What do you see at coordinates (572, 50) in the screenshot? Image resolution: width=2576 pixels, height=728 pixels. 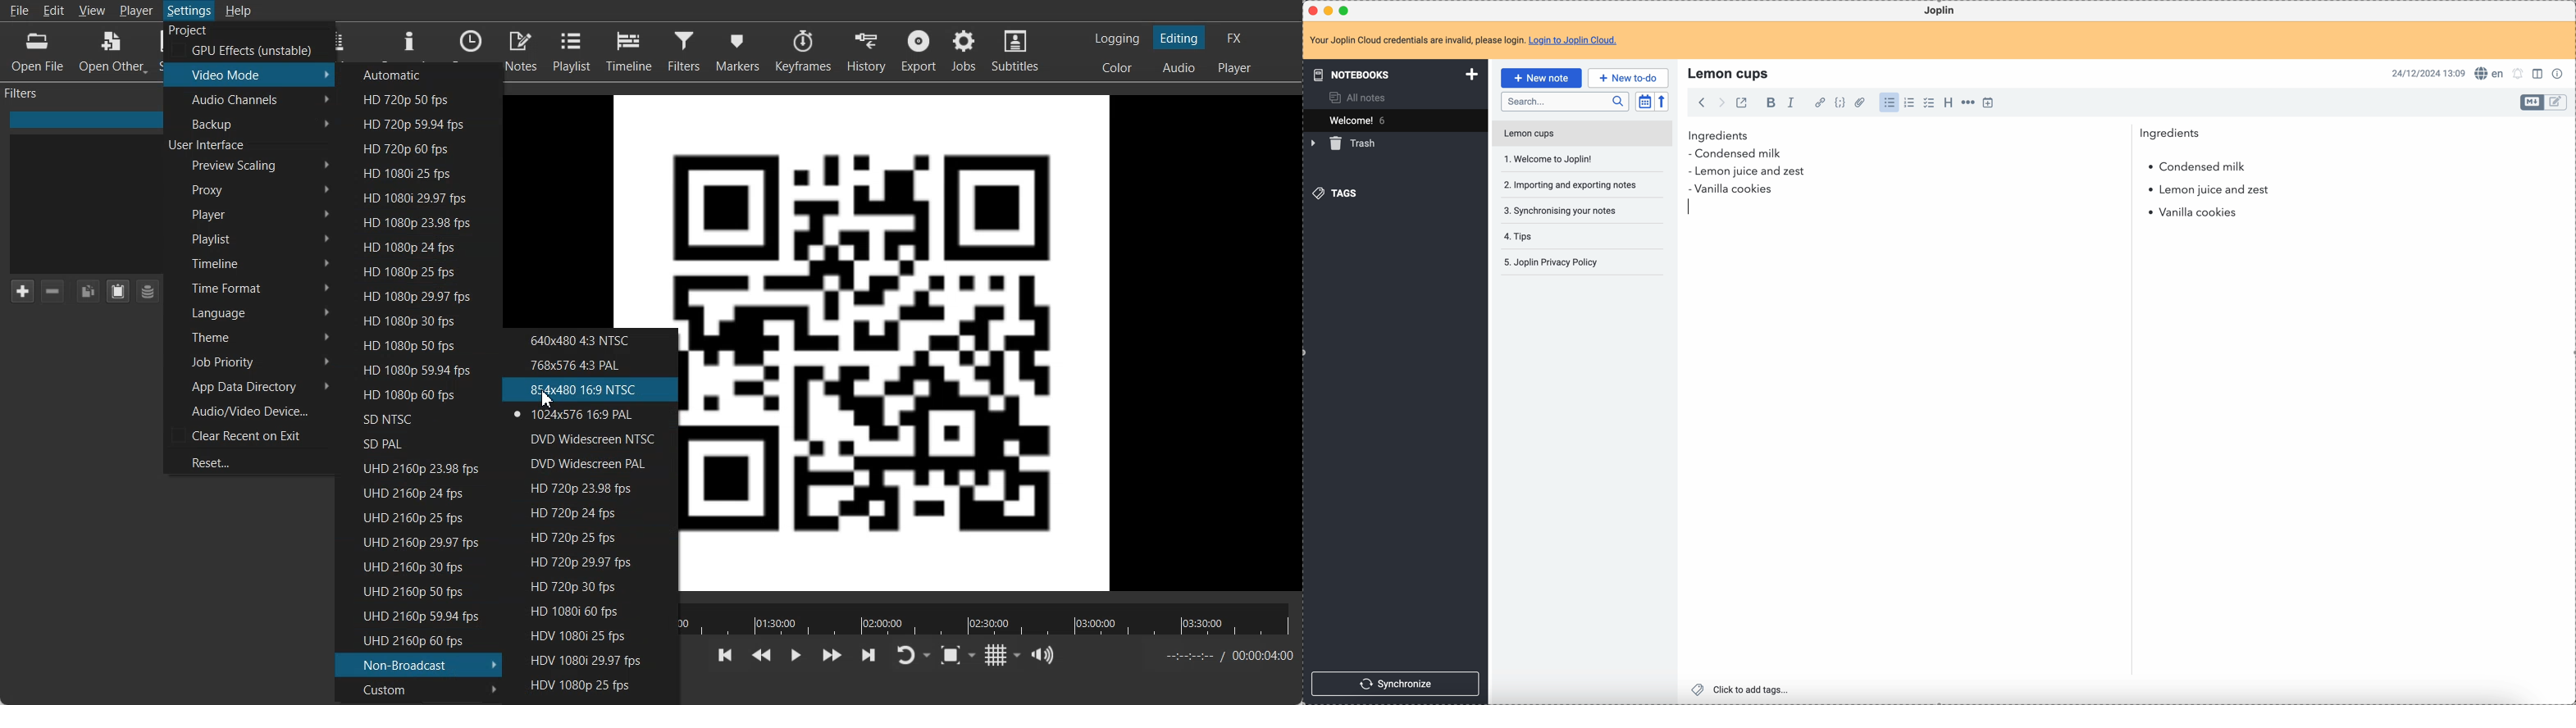 I see `Playlist` at bounding box center [572, 50].